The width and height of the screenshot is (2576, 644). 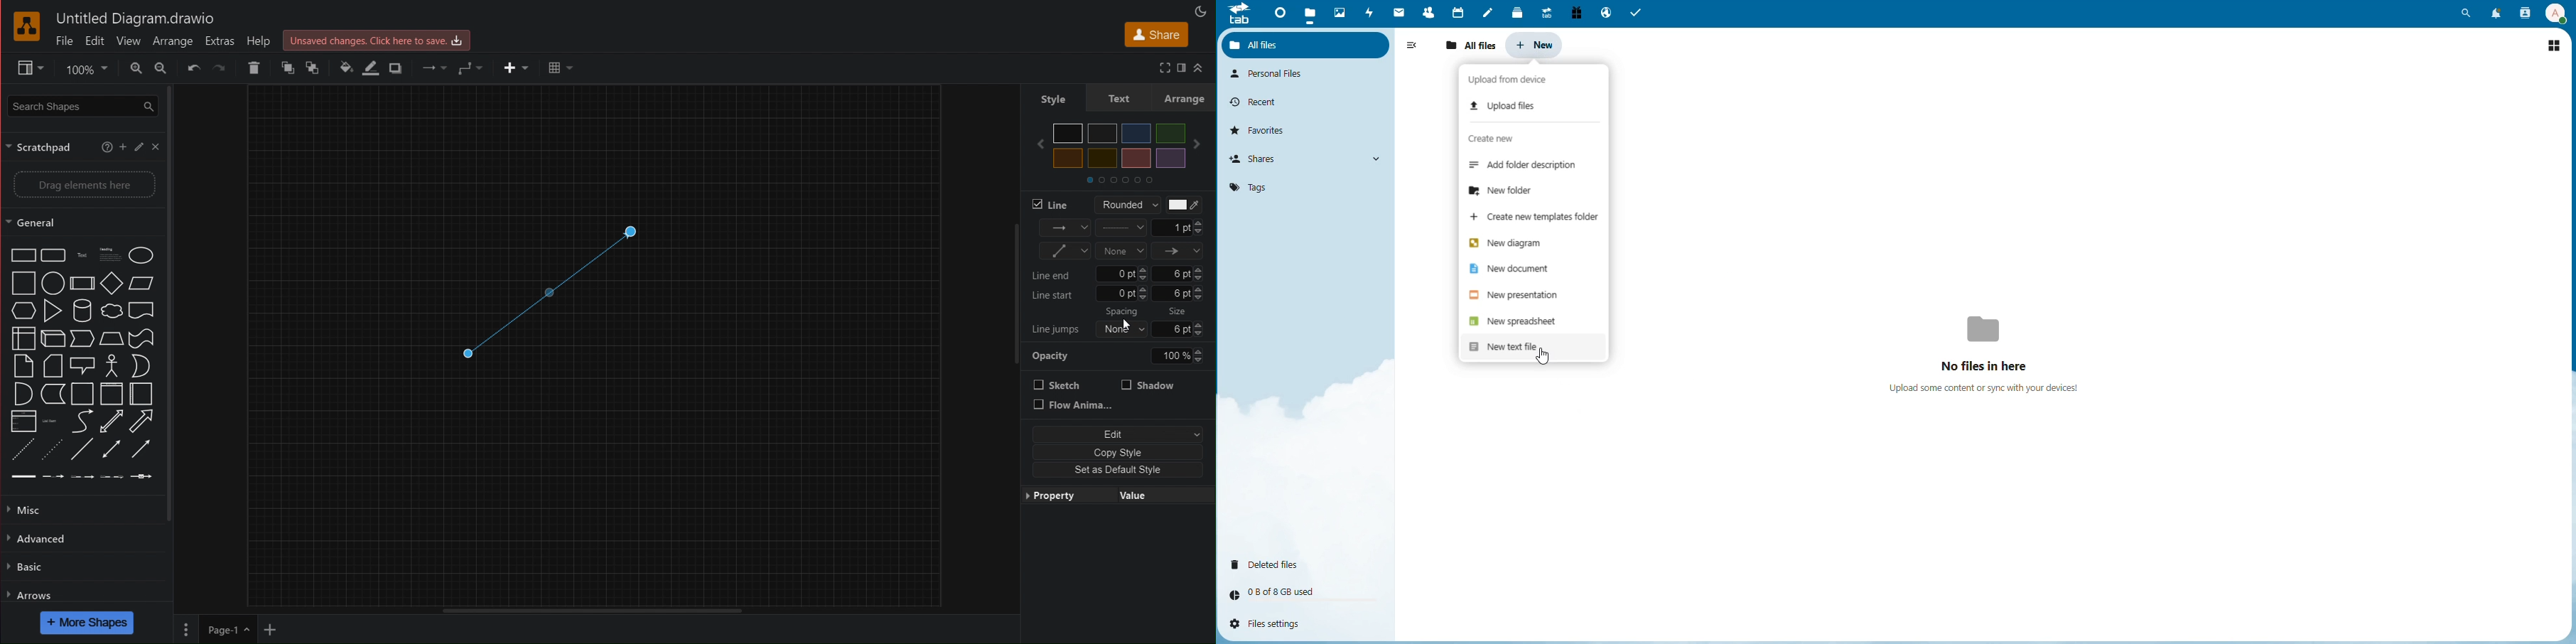 I want to click on Shadow, so click(x=1148, y=384).